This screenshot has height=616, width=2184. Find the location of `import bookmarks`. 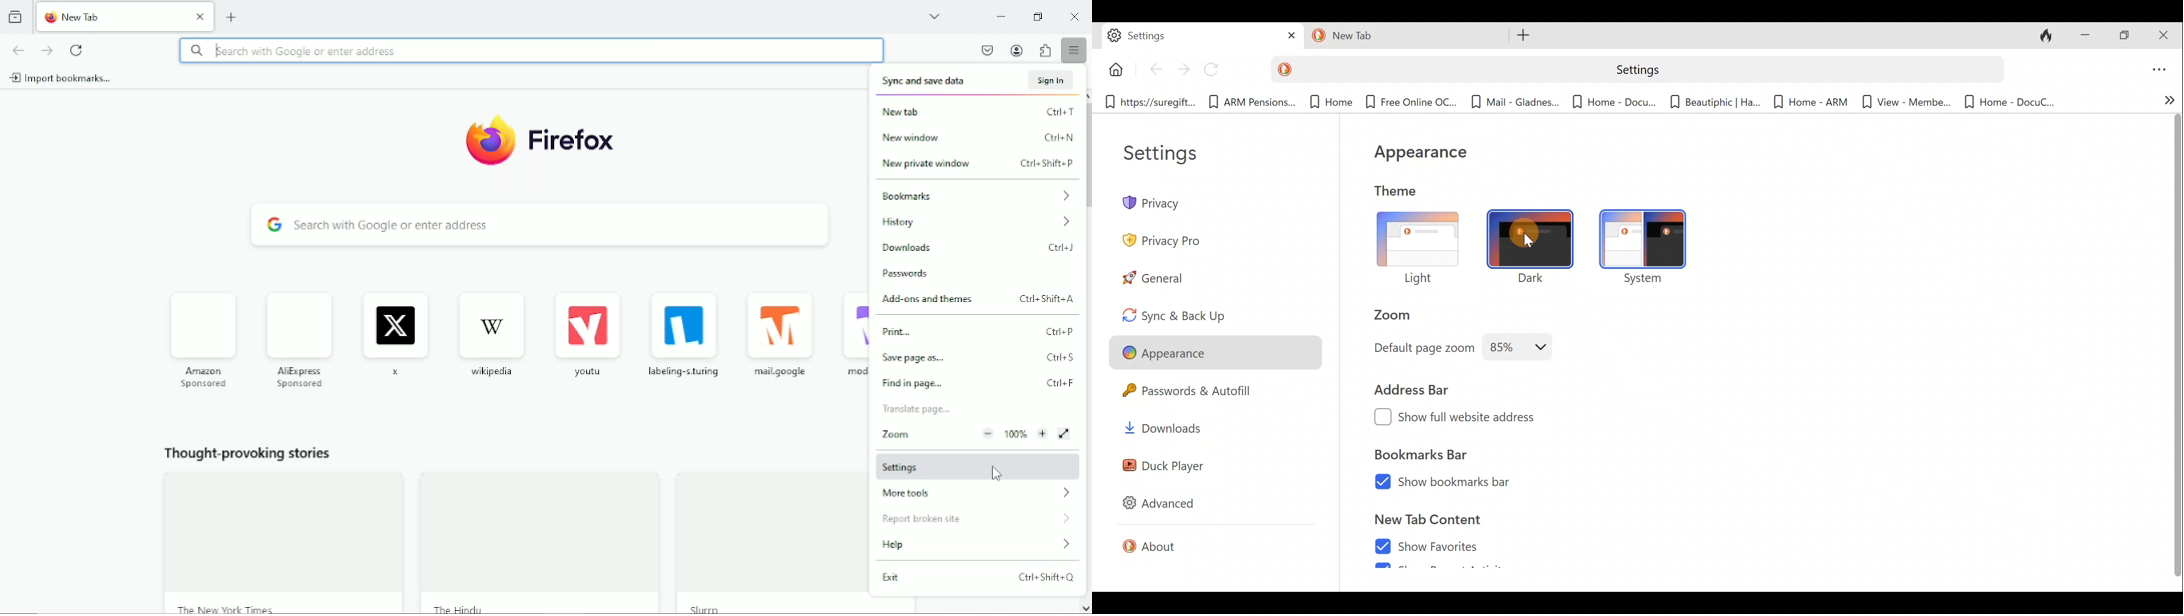

import bookmarks is located at coordinates (70, 79).